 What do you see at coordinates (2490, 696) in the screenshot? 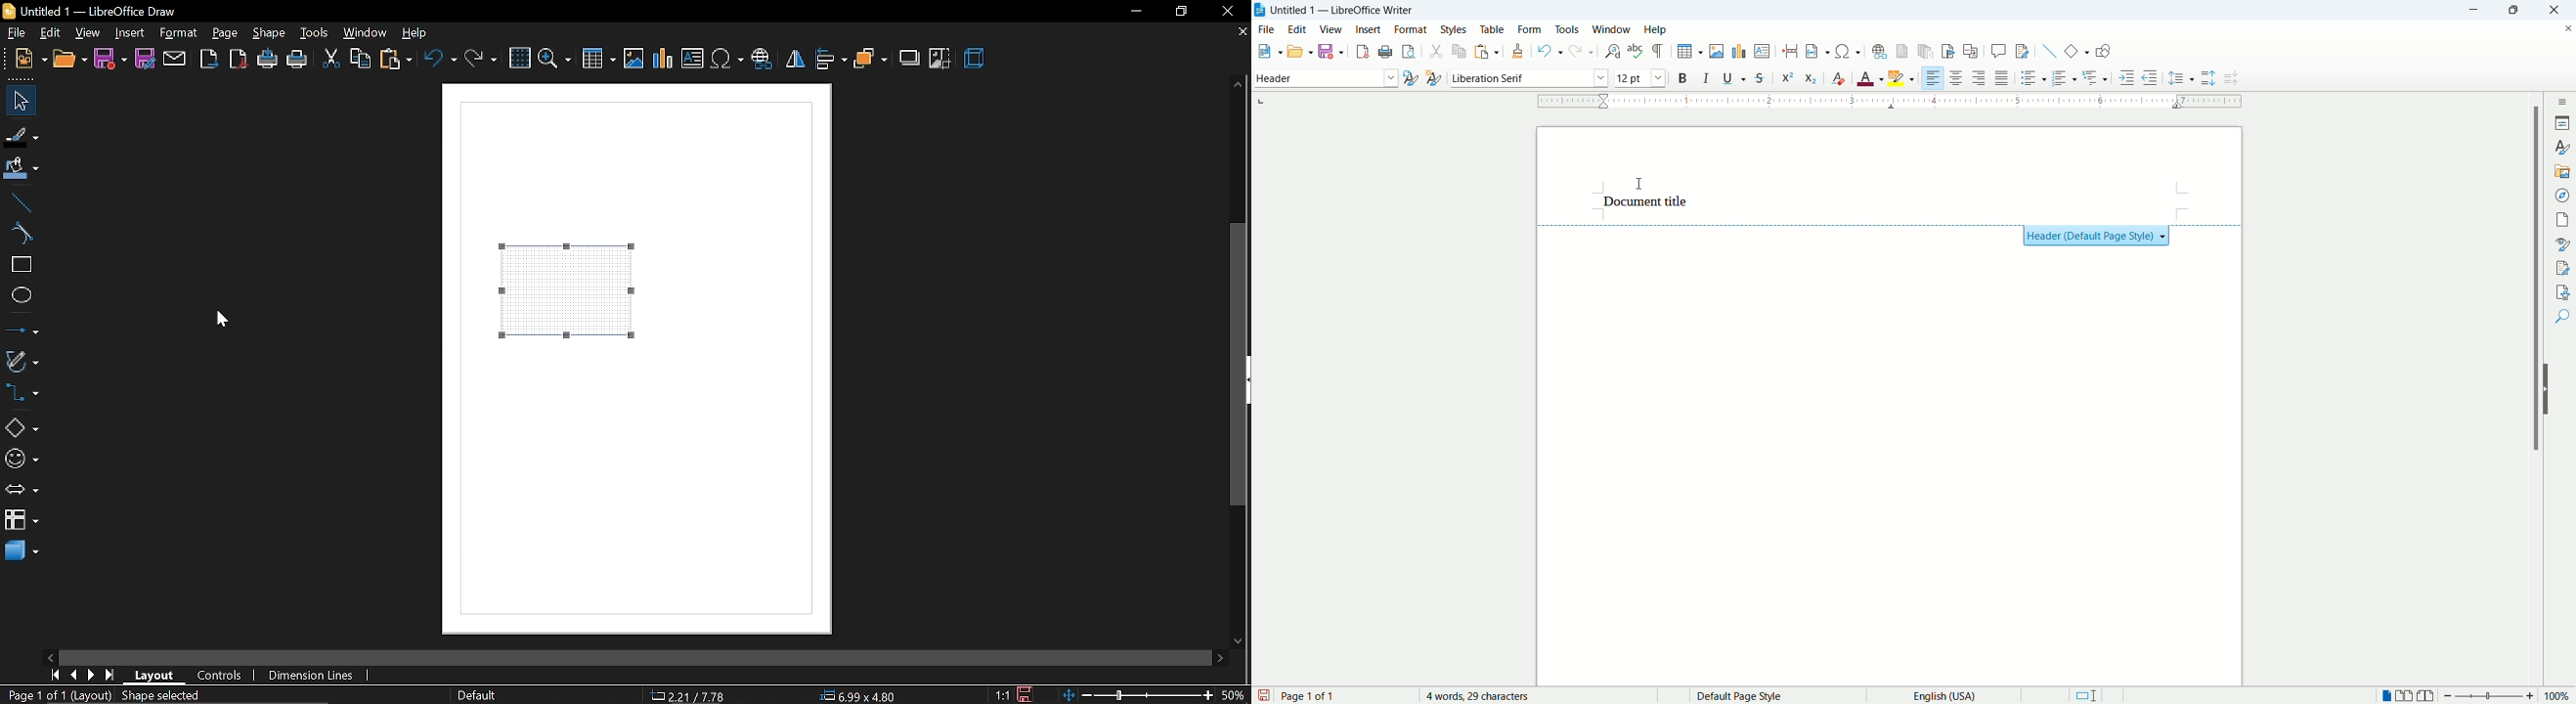
I see `zoom bar` at bounding box center [2490, 696].